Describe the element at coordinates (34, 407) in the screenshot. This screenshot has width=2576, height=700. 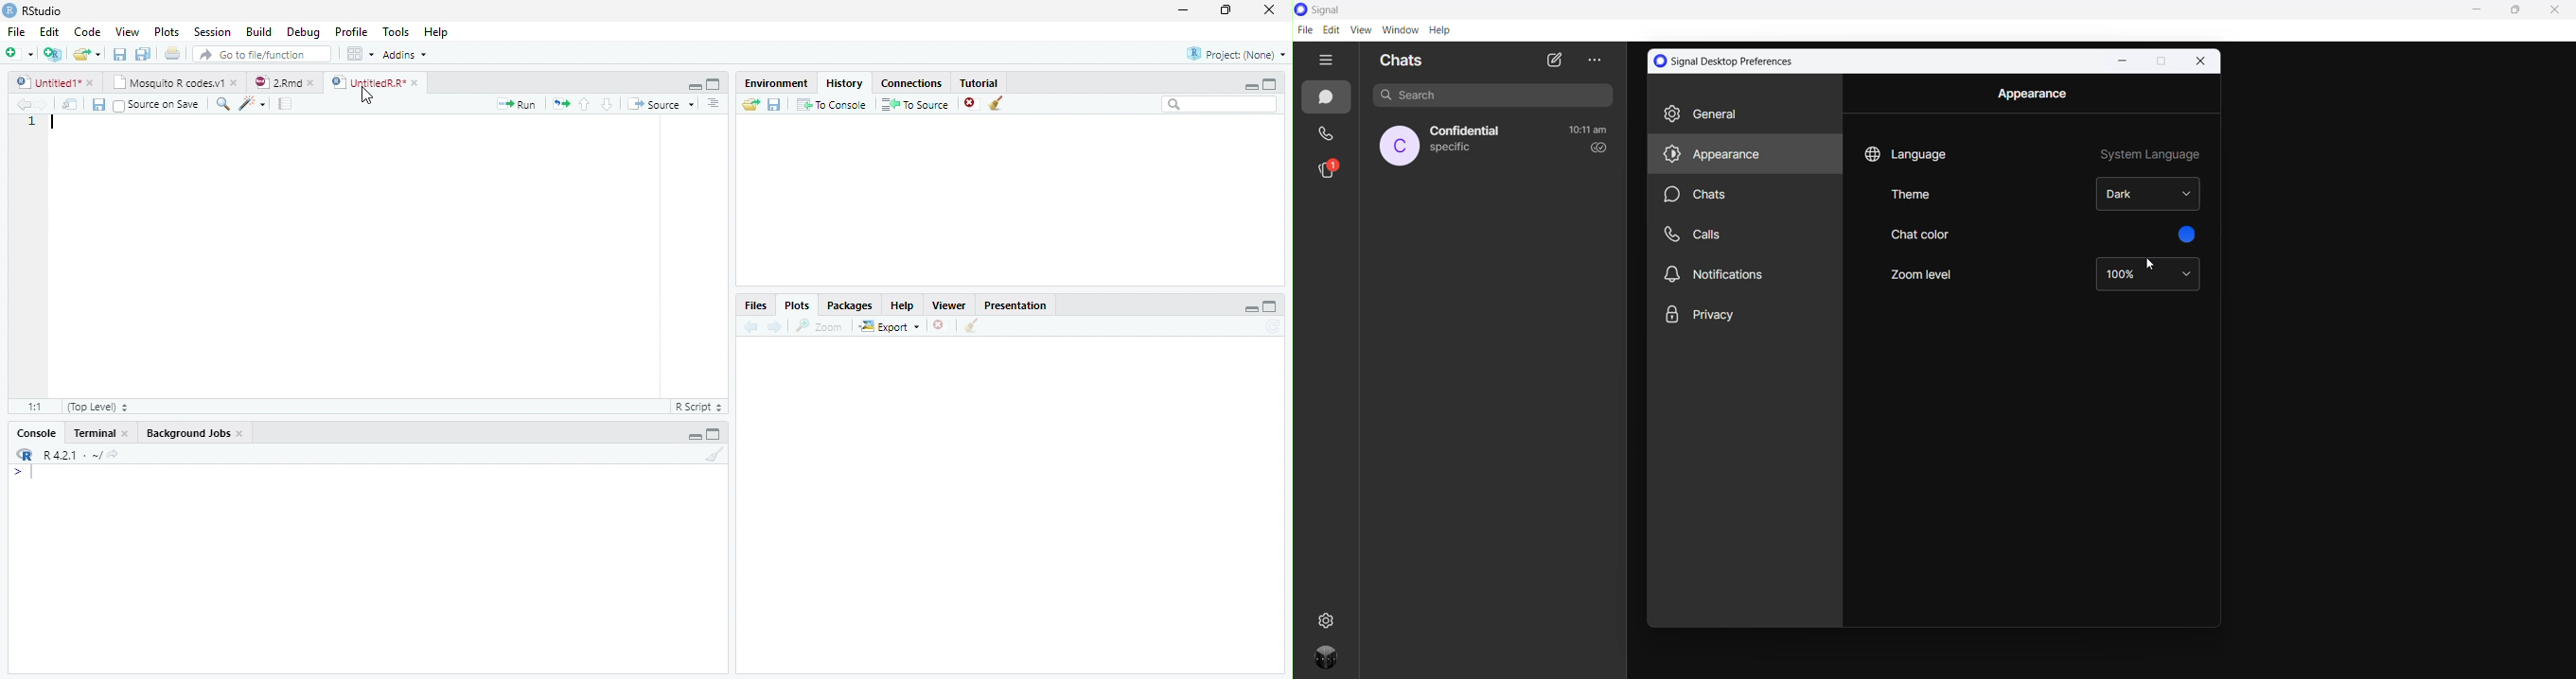
I see `1:1` at that location.